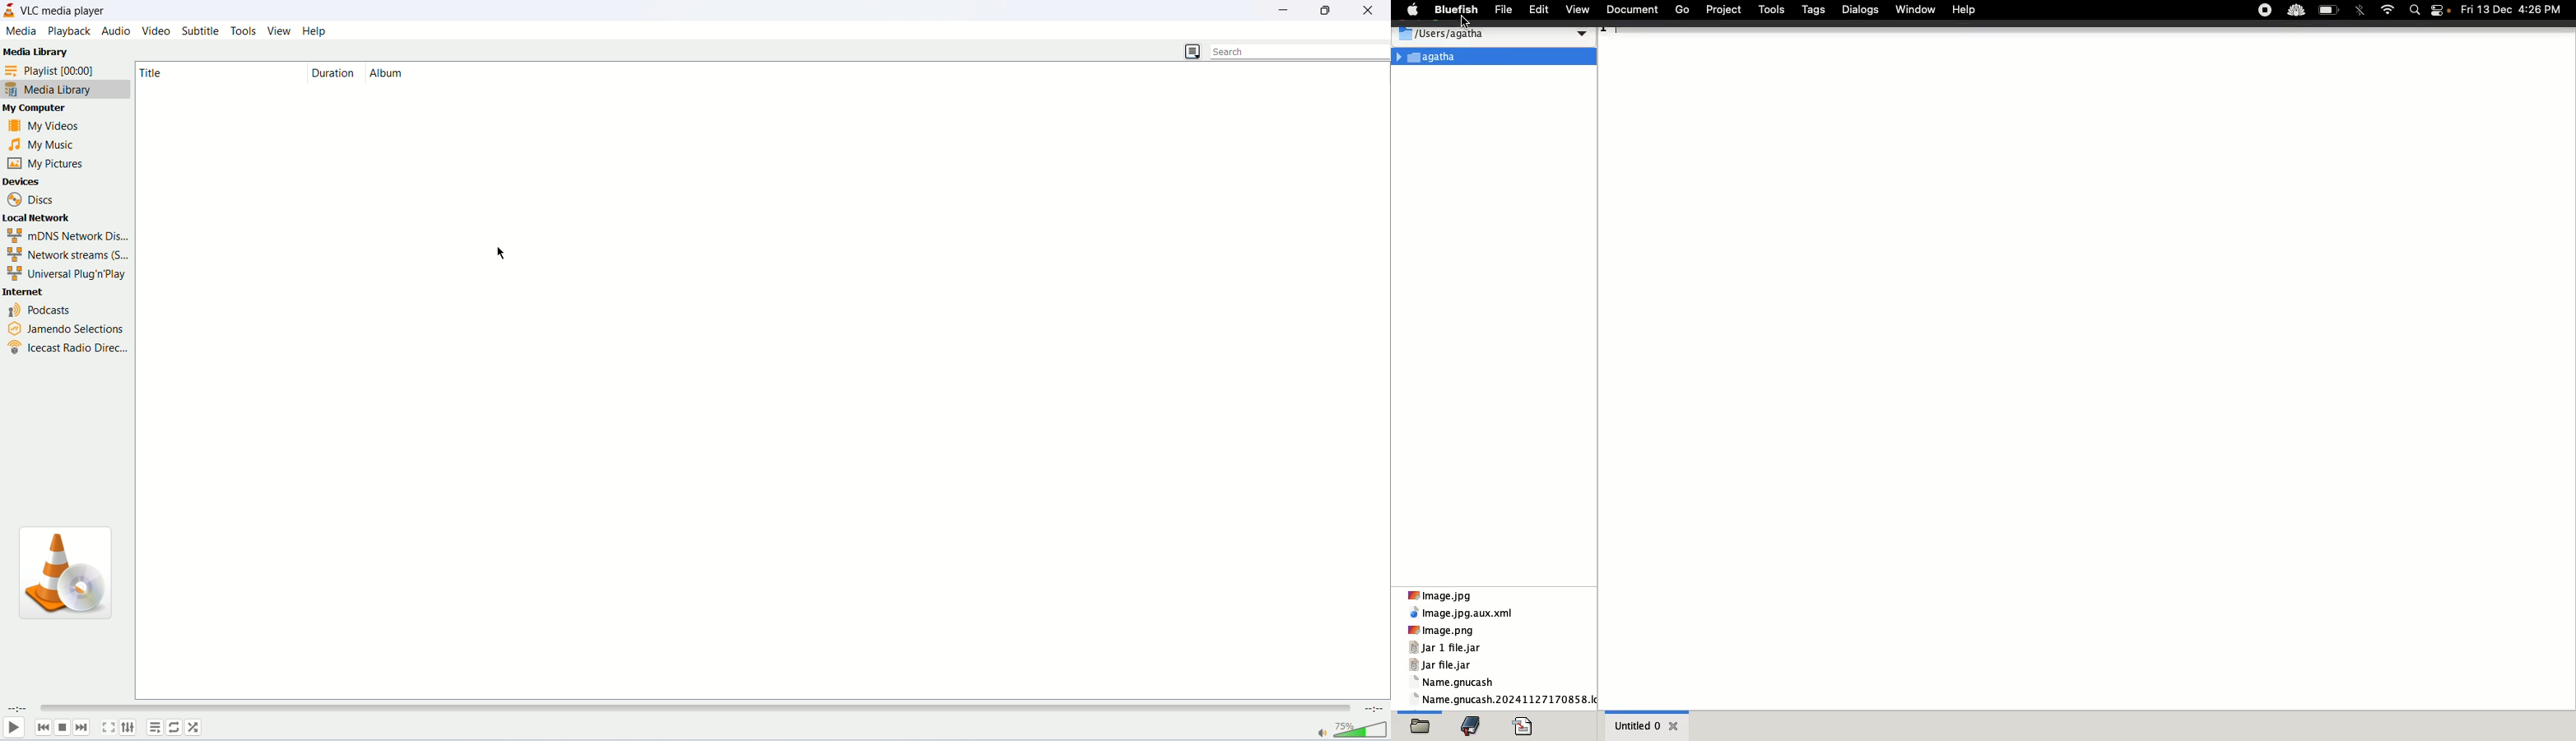  Describe the element at coordinates (66, 328) in the screenshot. I see `jamendo selection` at that location.